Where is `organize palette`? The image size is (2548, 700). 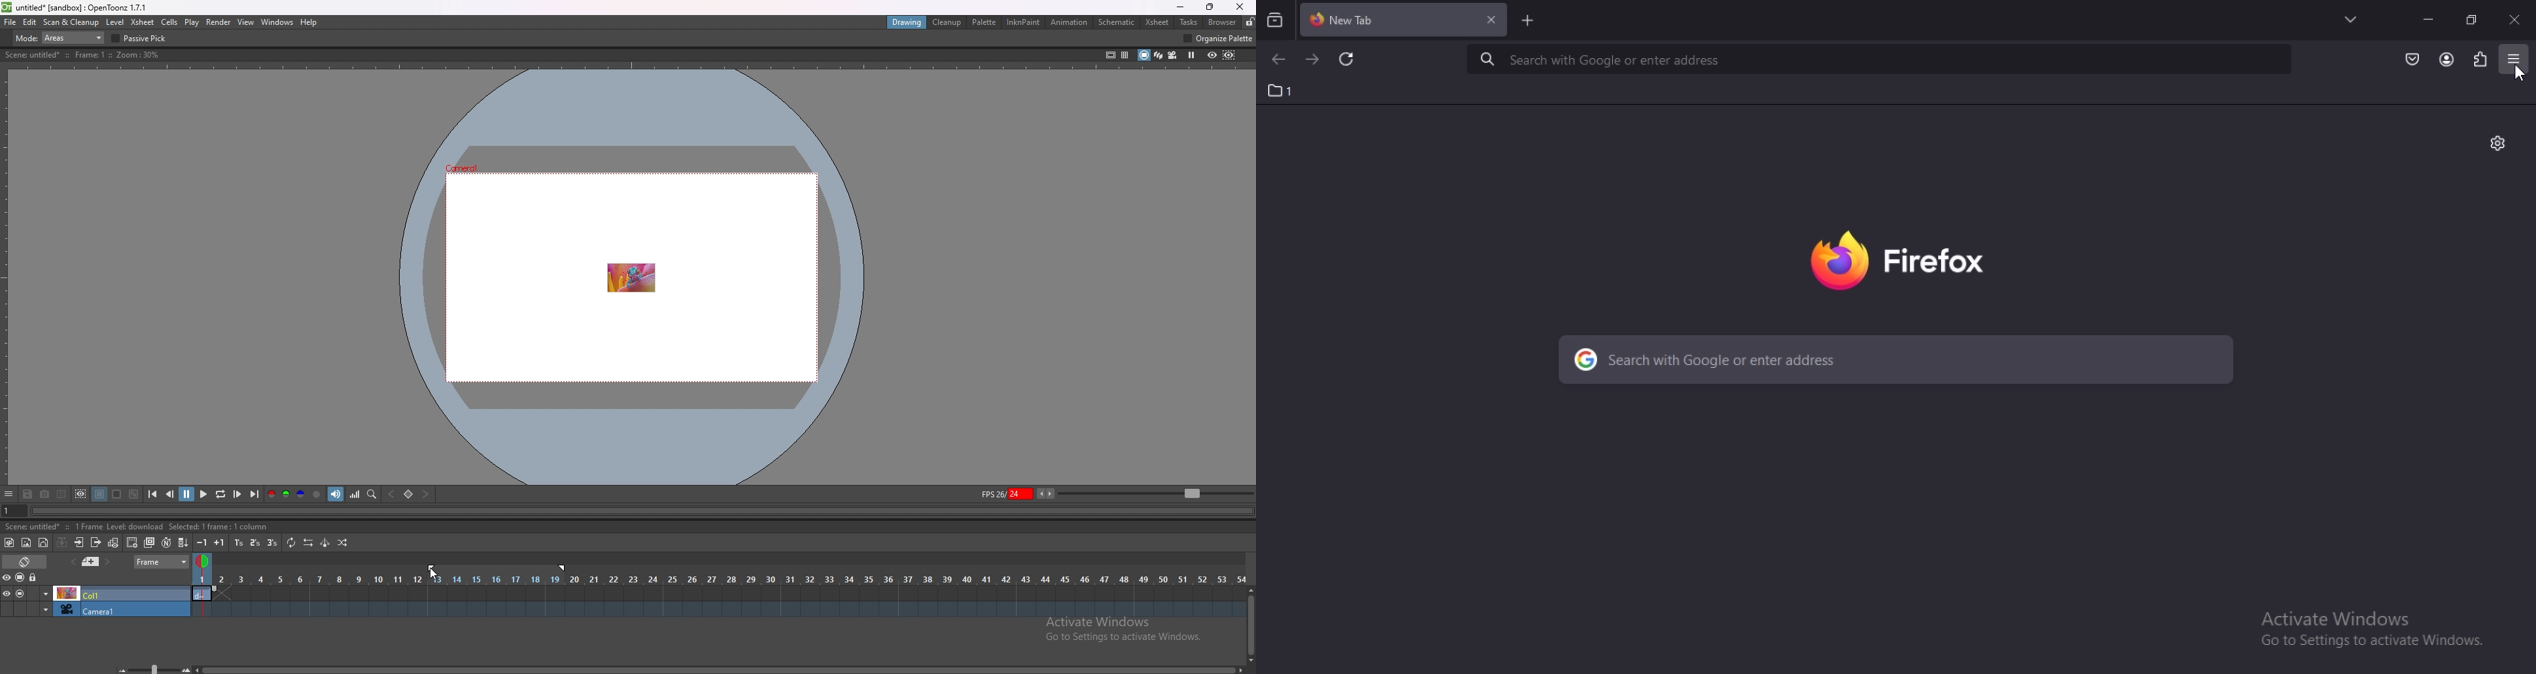 organize palette is located at coordinates (1219, 38).